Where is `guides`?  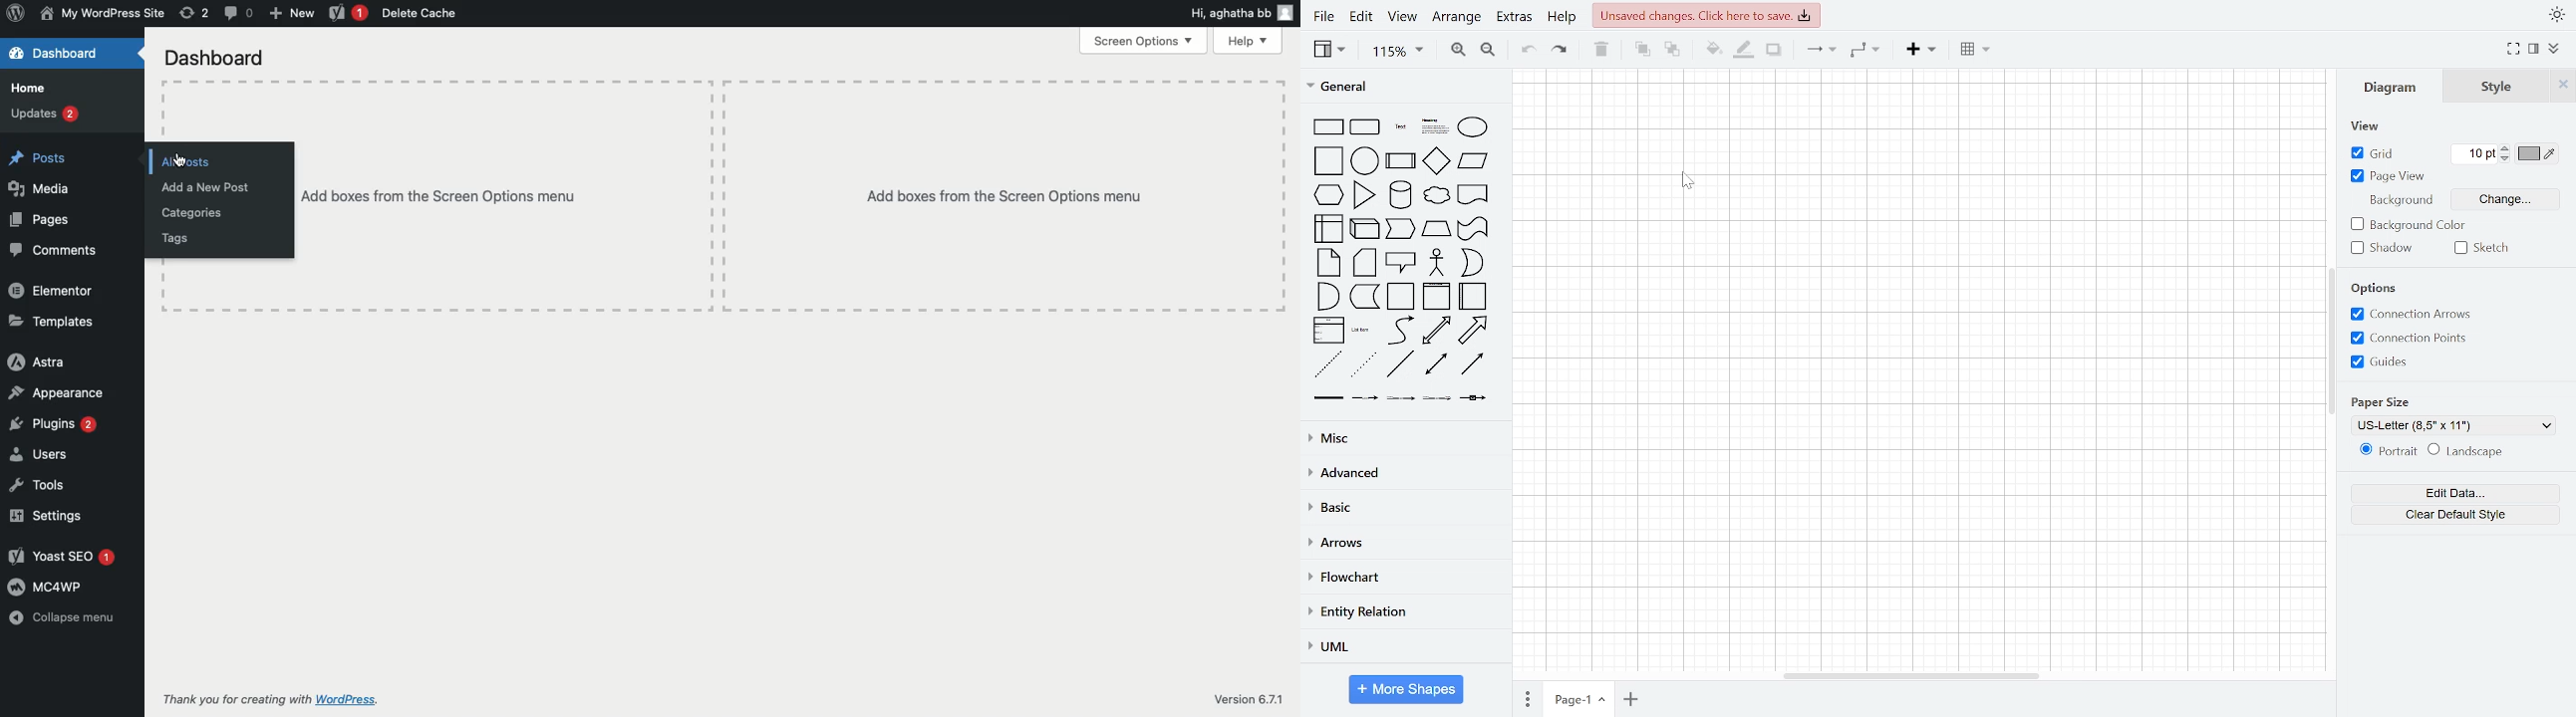 guides is located at coordinates (2381, 362).